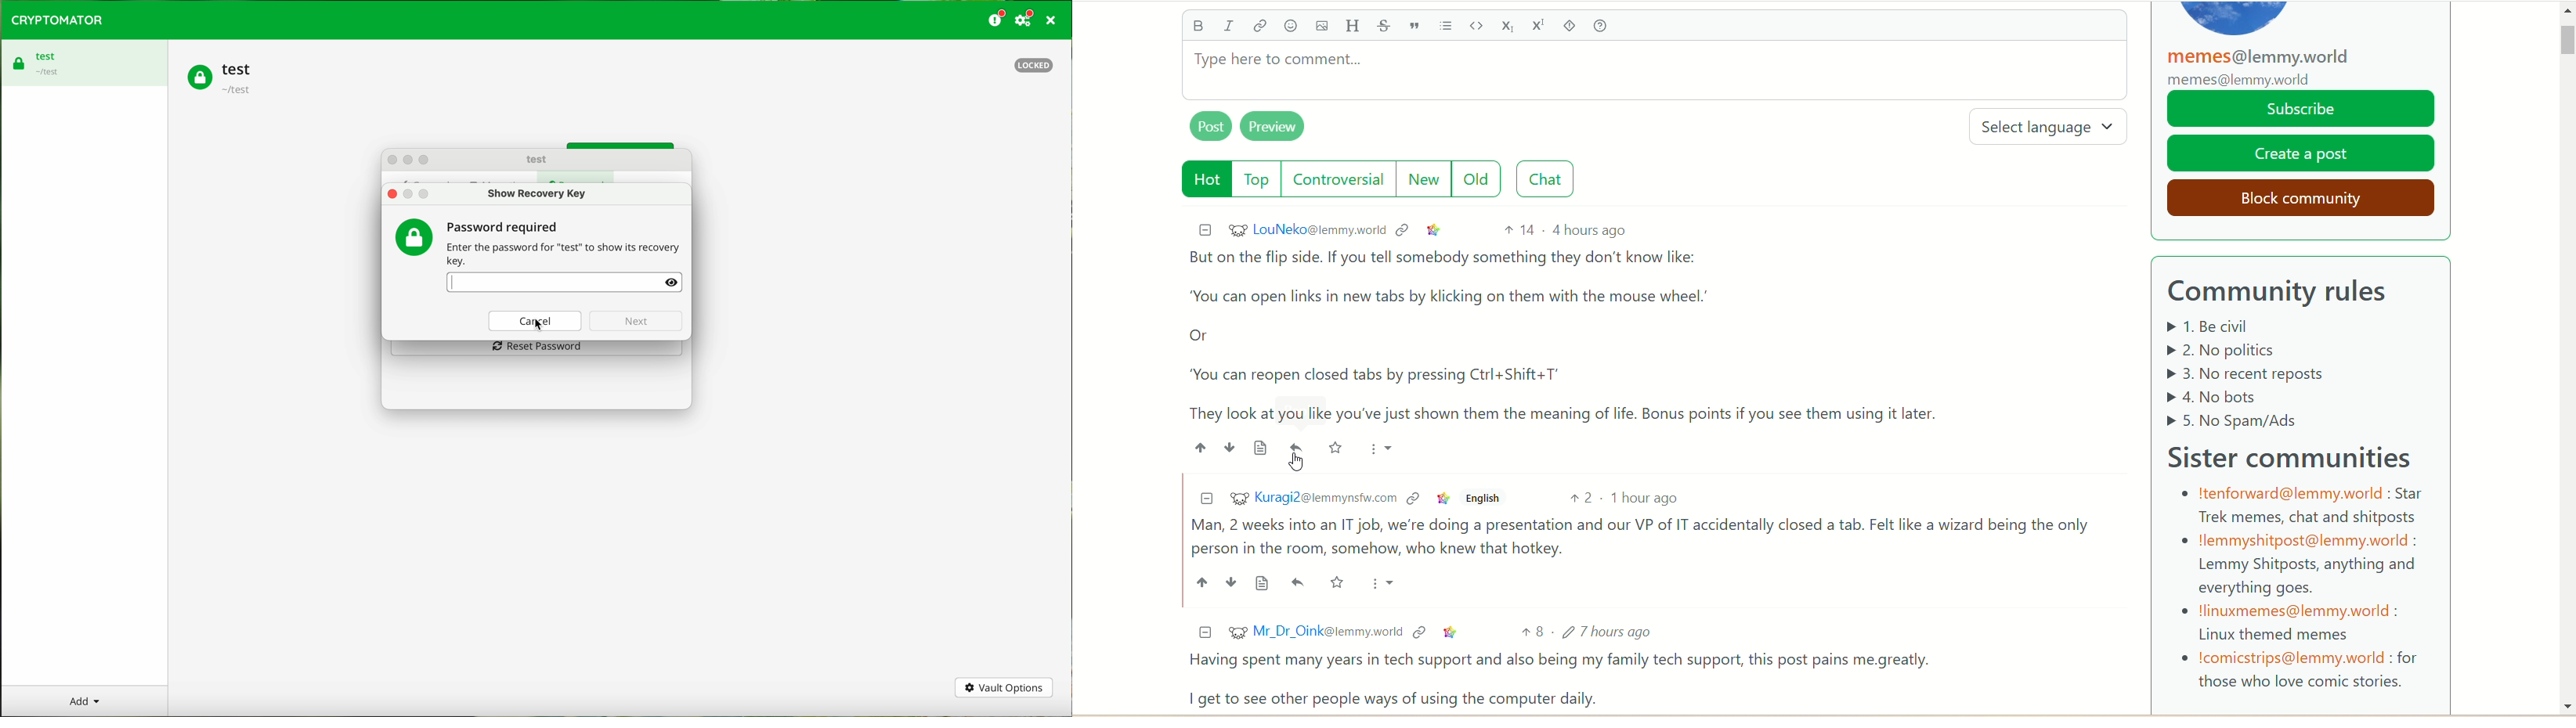  What do you see at coordinates (1321, 28) in the screenshot?
I see `image` at bounding box center [1321, 28].